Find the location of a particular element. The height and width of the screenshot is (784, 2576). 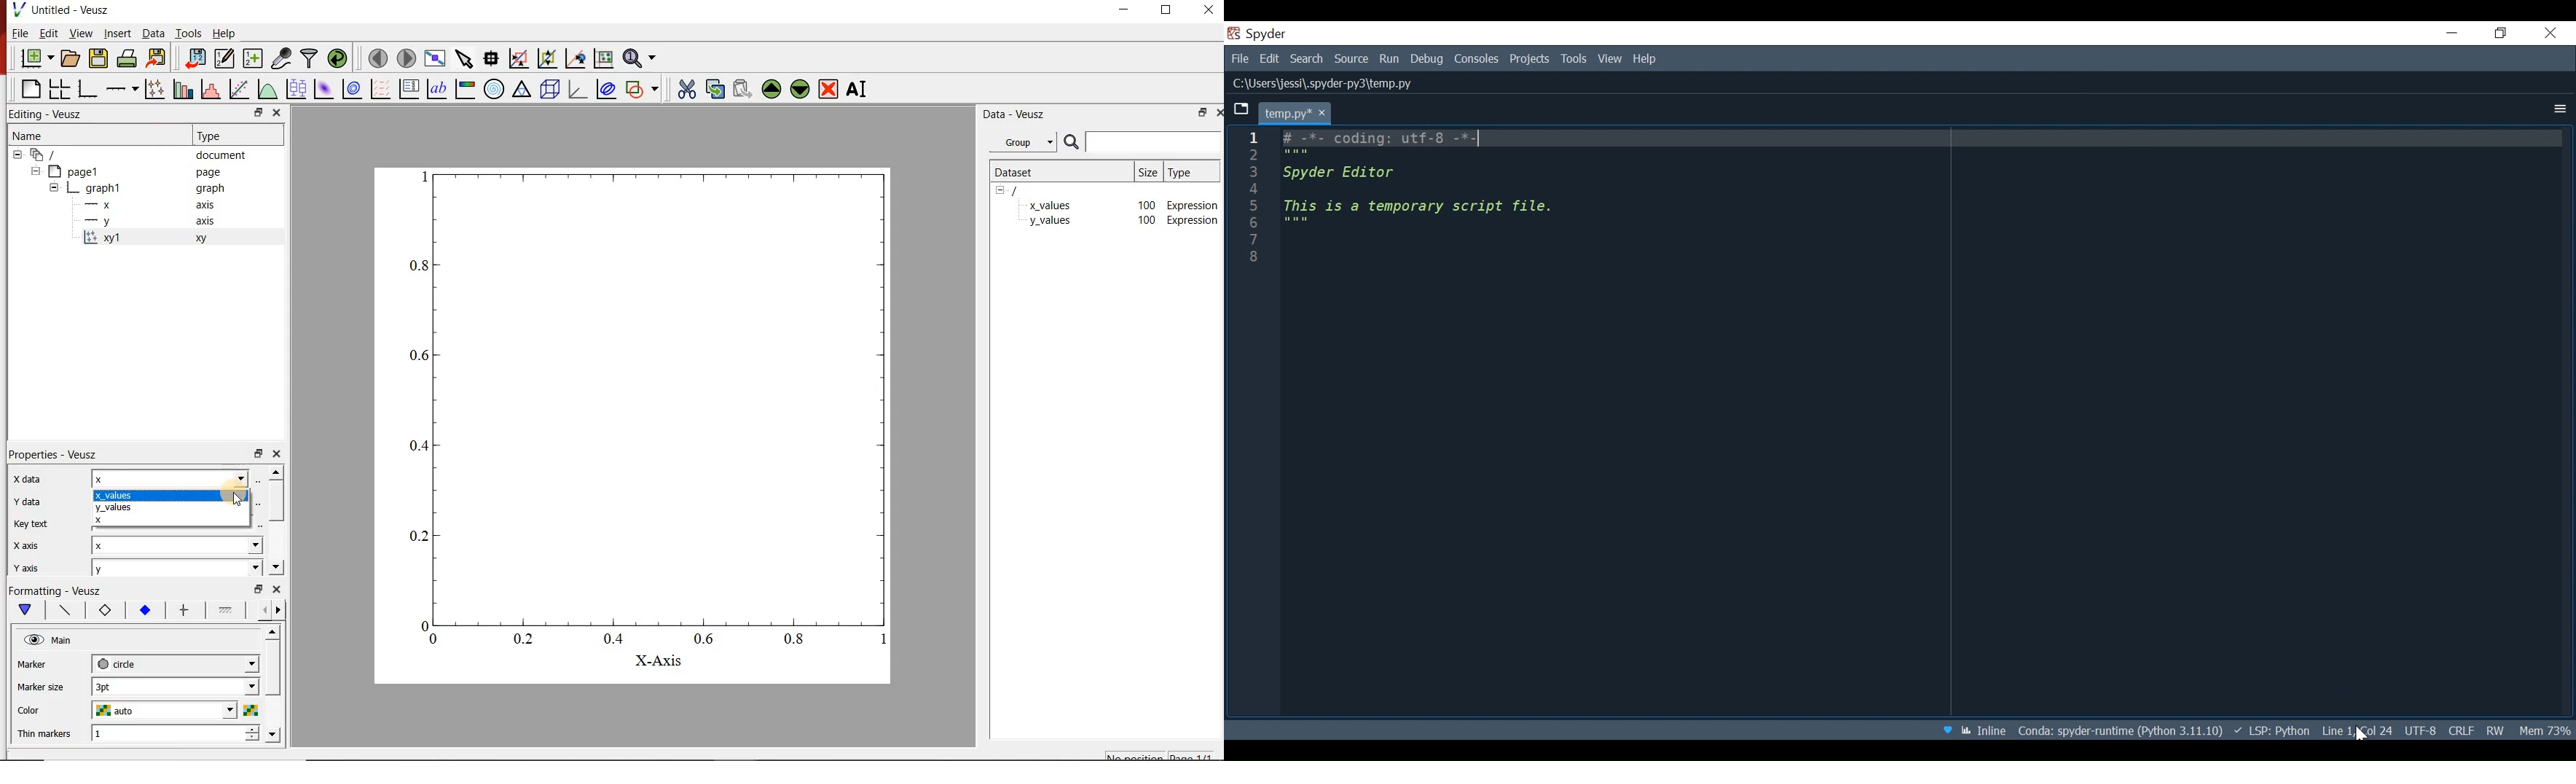

Minimize is located at coordinates (2451, 32).